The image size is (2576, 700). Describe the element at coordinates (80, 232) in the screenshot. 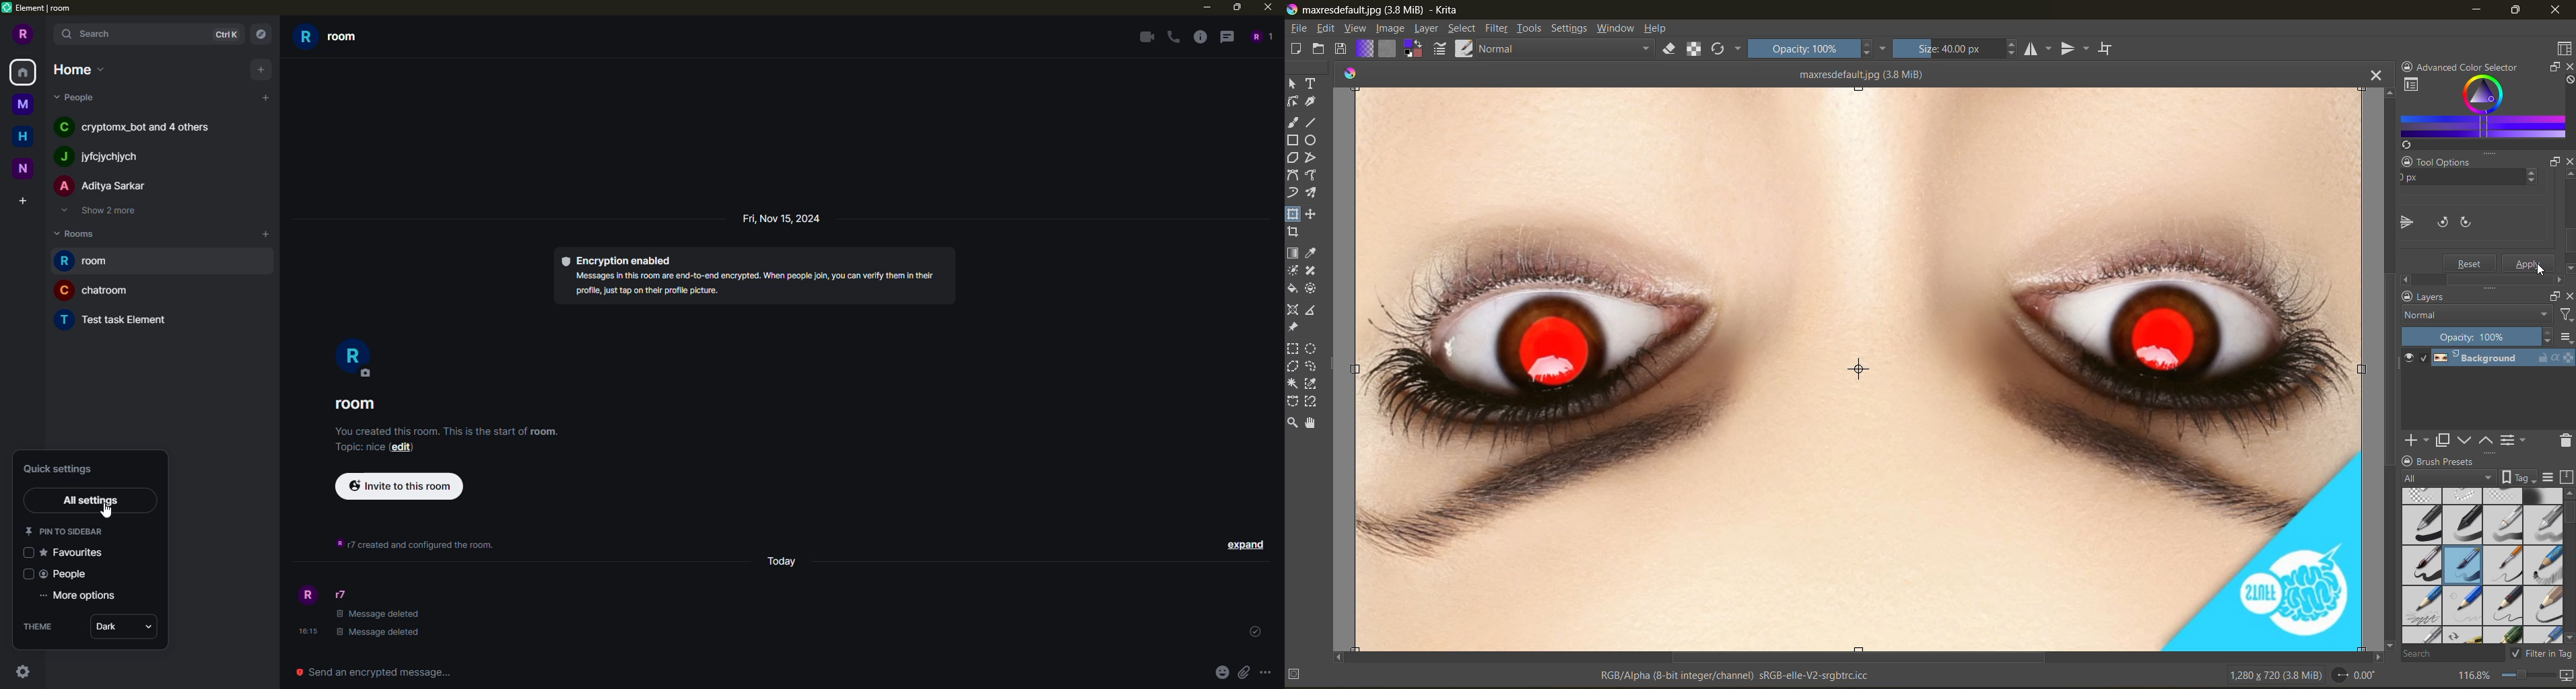

I see `rooms` at that location.